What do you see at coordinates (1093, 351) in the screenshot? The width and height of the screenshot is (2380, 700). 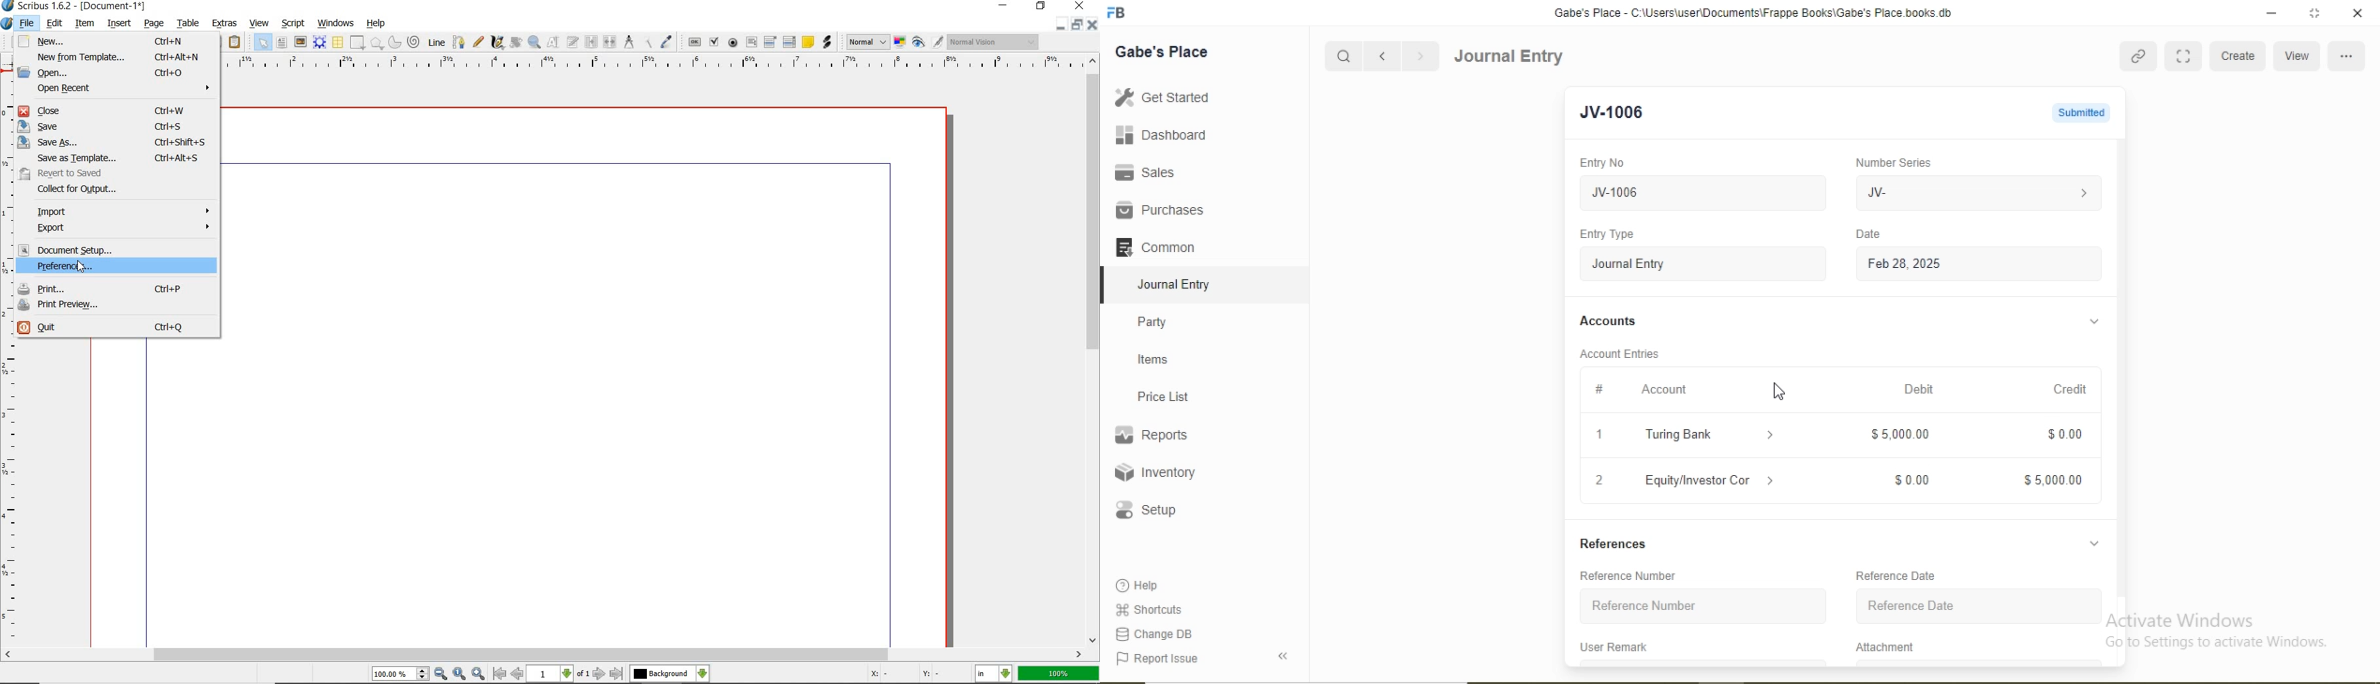 I see `scrollbar` at bounding box center [1093, 351].